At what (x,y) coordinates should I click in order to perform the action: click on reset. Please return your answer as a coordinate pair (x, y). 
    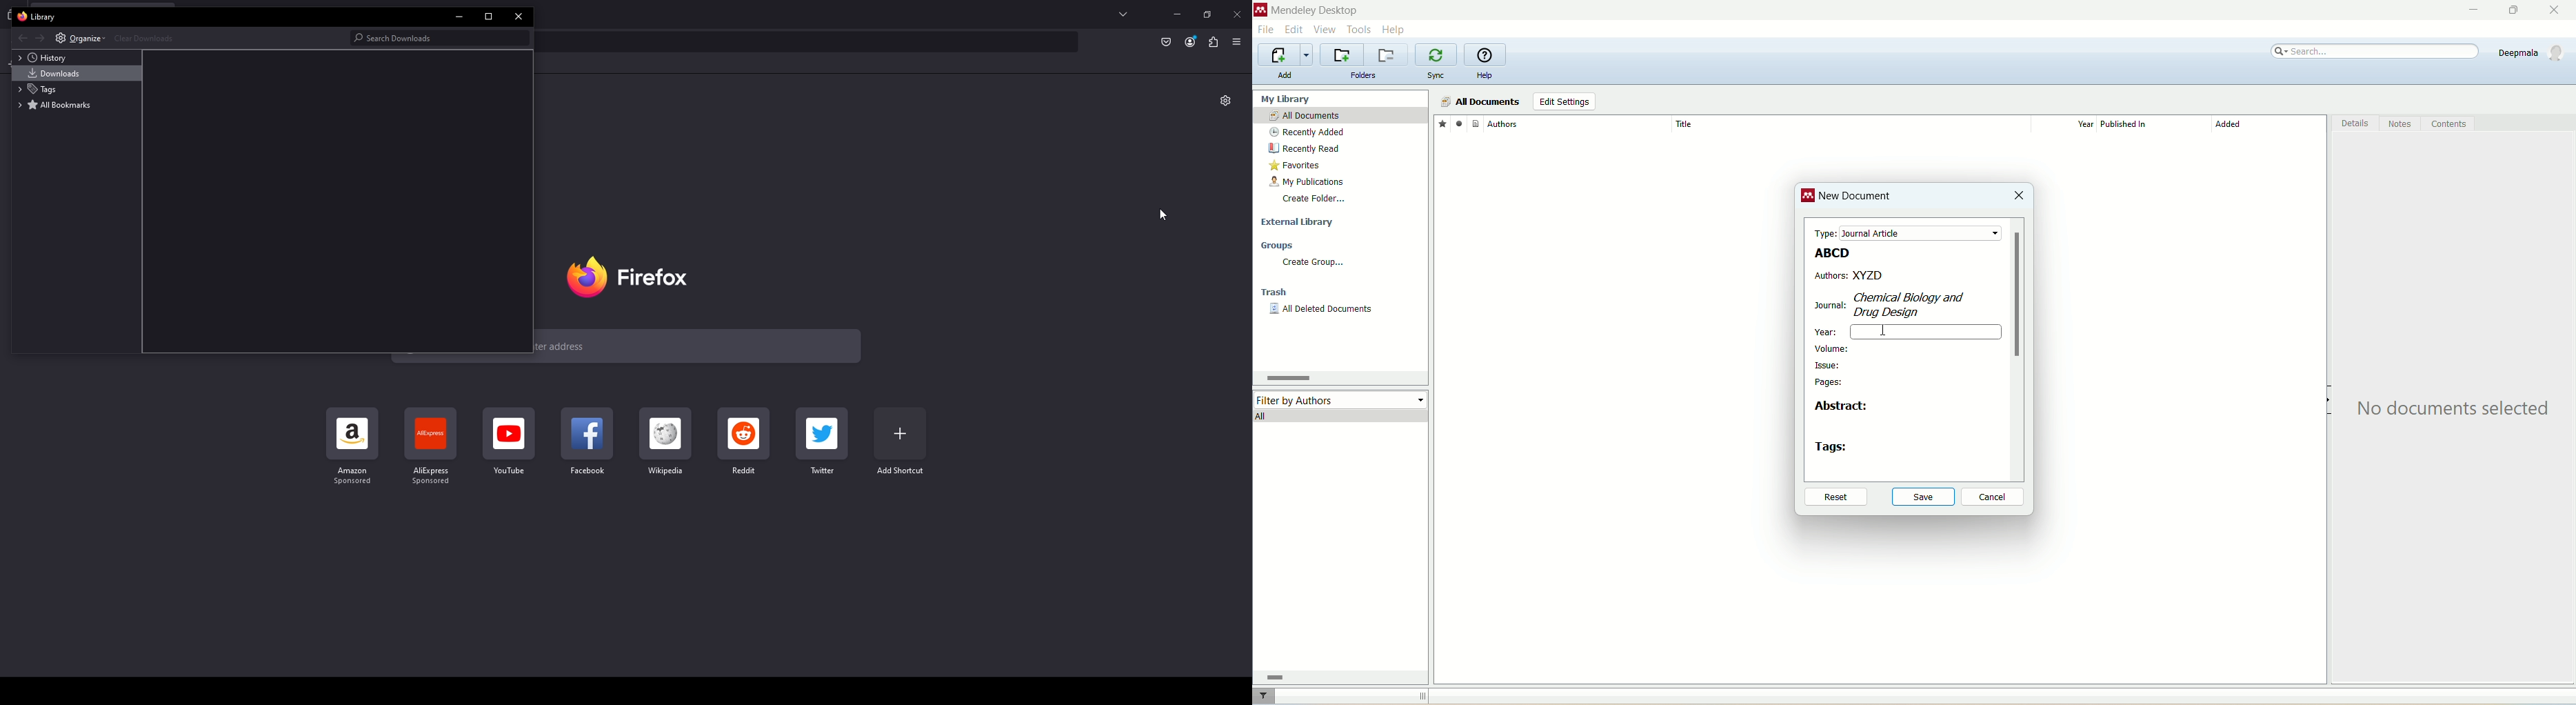
    Looking at the image, I should click on (1834, 498).